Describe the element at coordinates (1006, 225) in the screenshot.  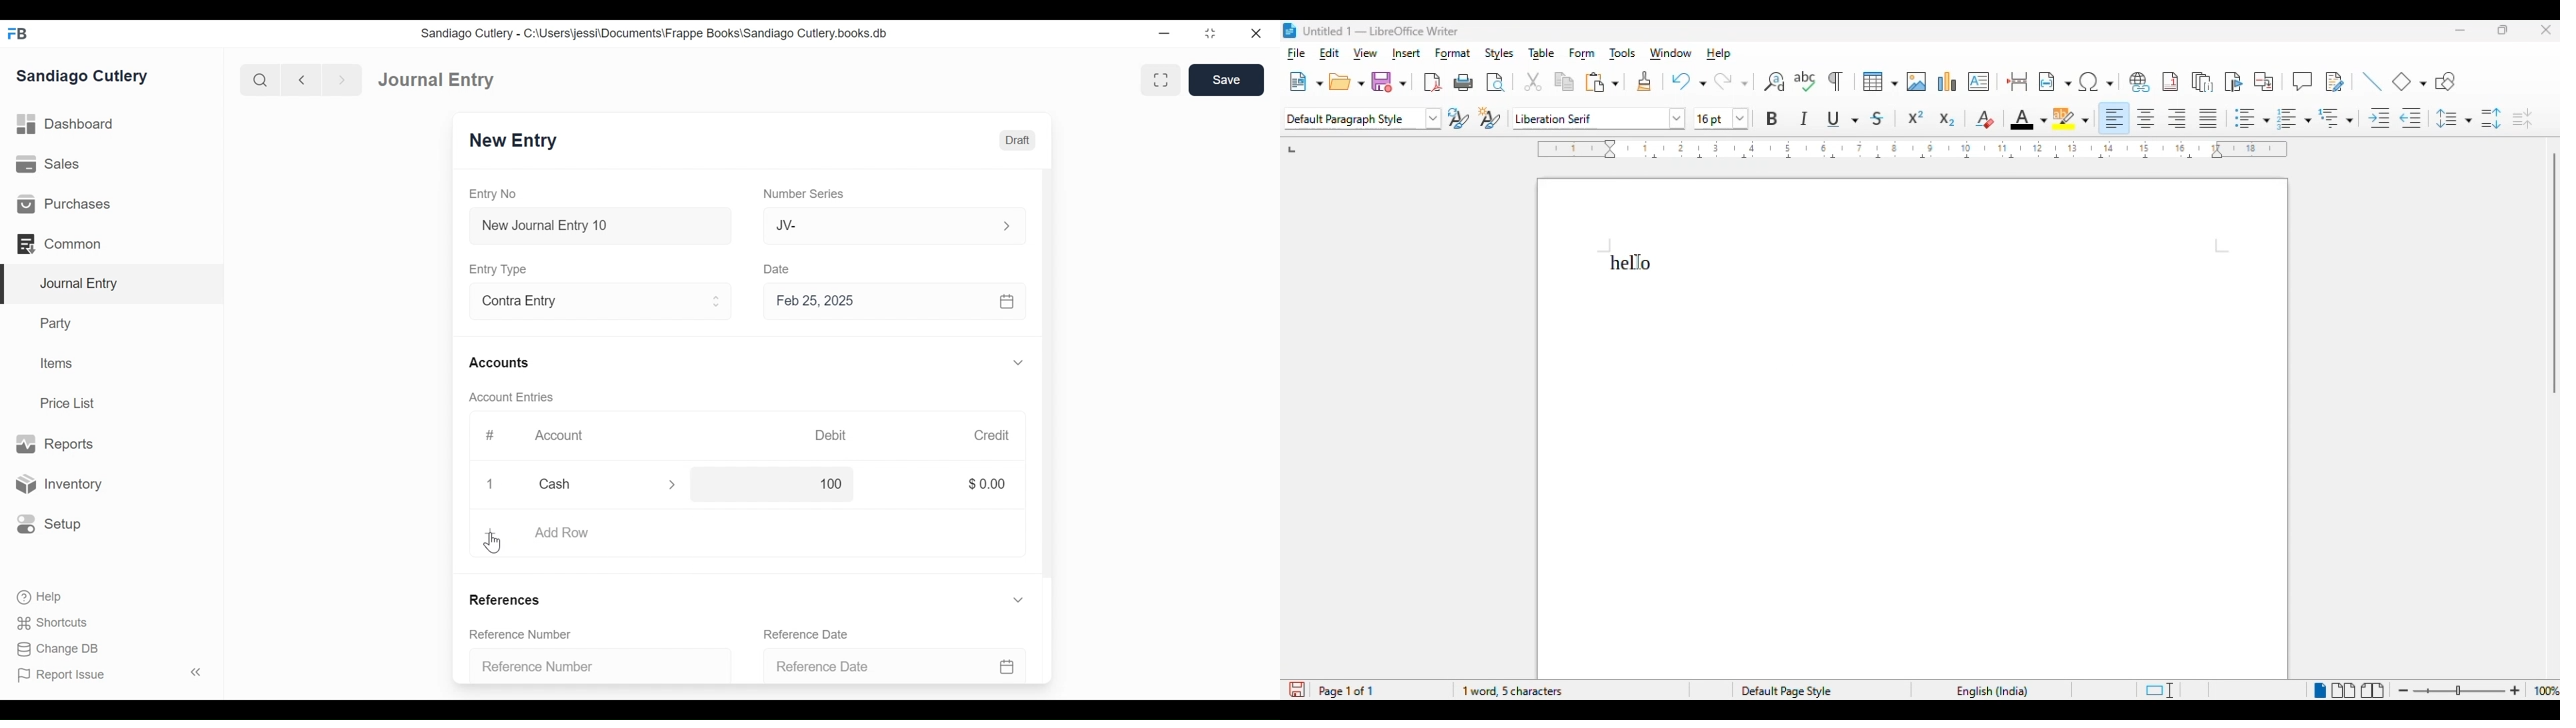
I see `Expand` at that location.